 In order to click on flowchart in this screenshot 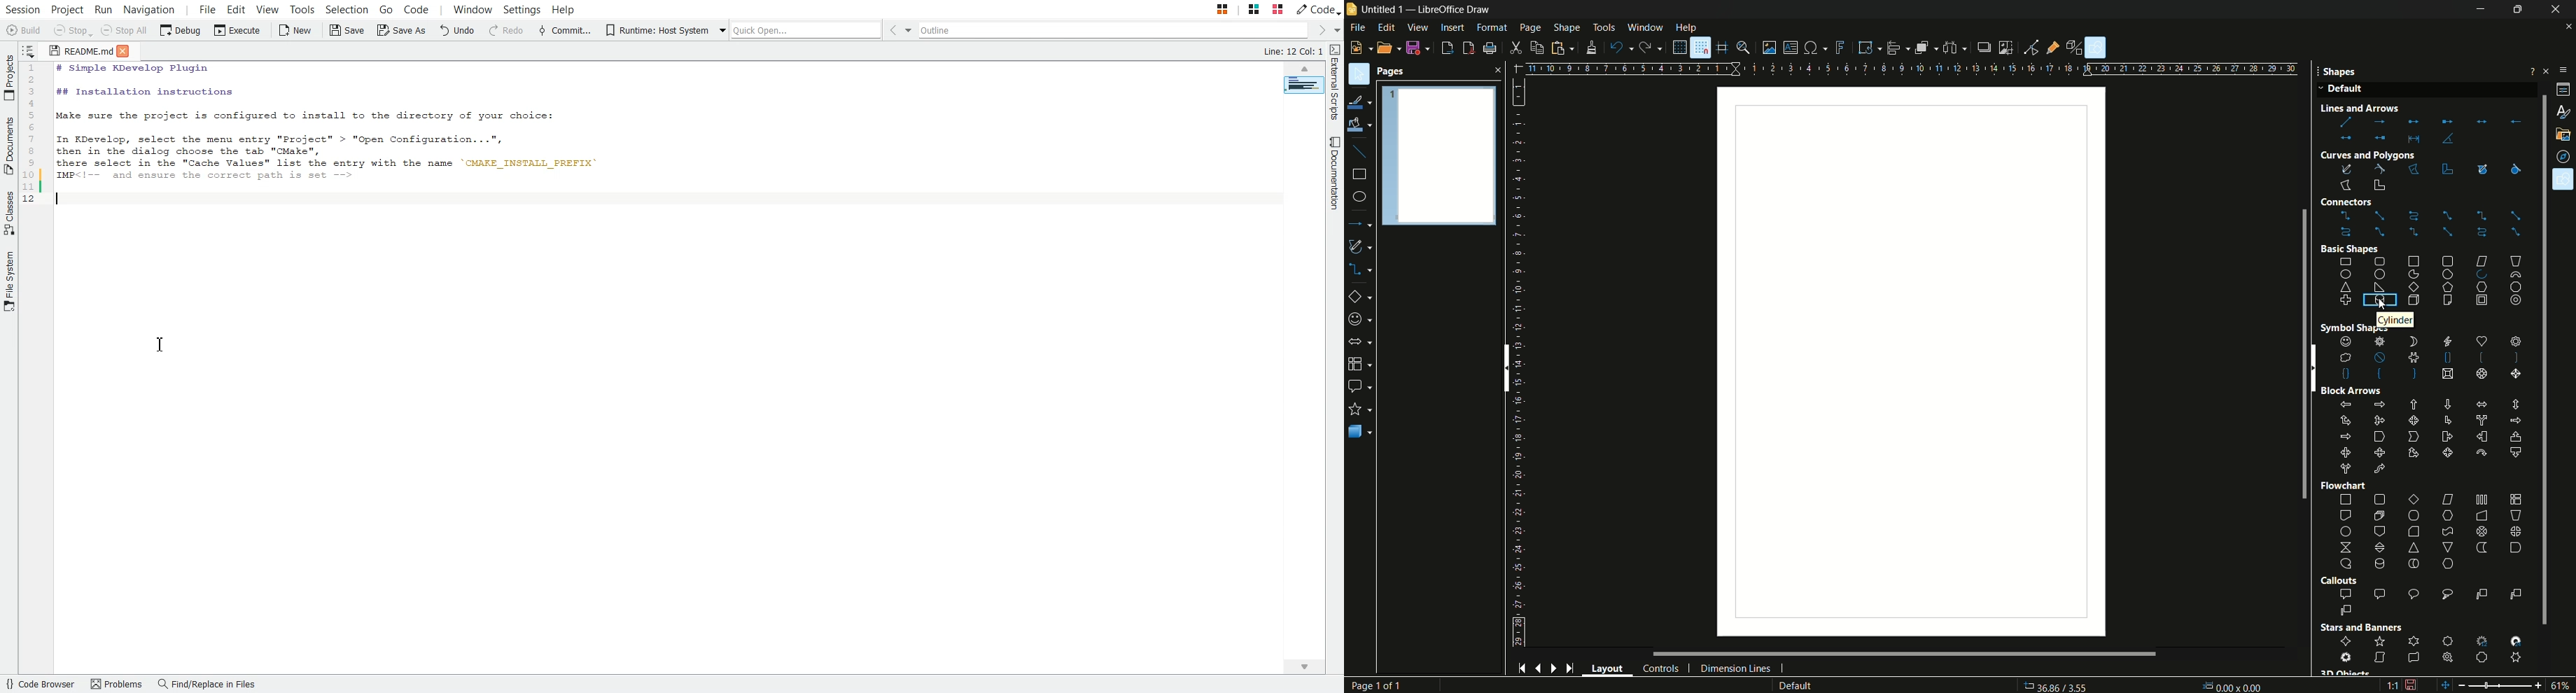, I will do `click(2432, 533)`.